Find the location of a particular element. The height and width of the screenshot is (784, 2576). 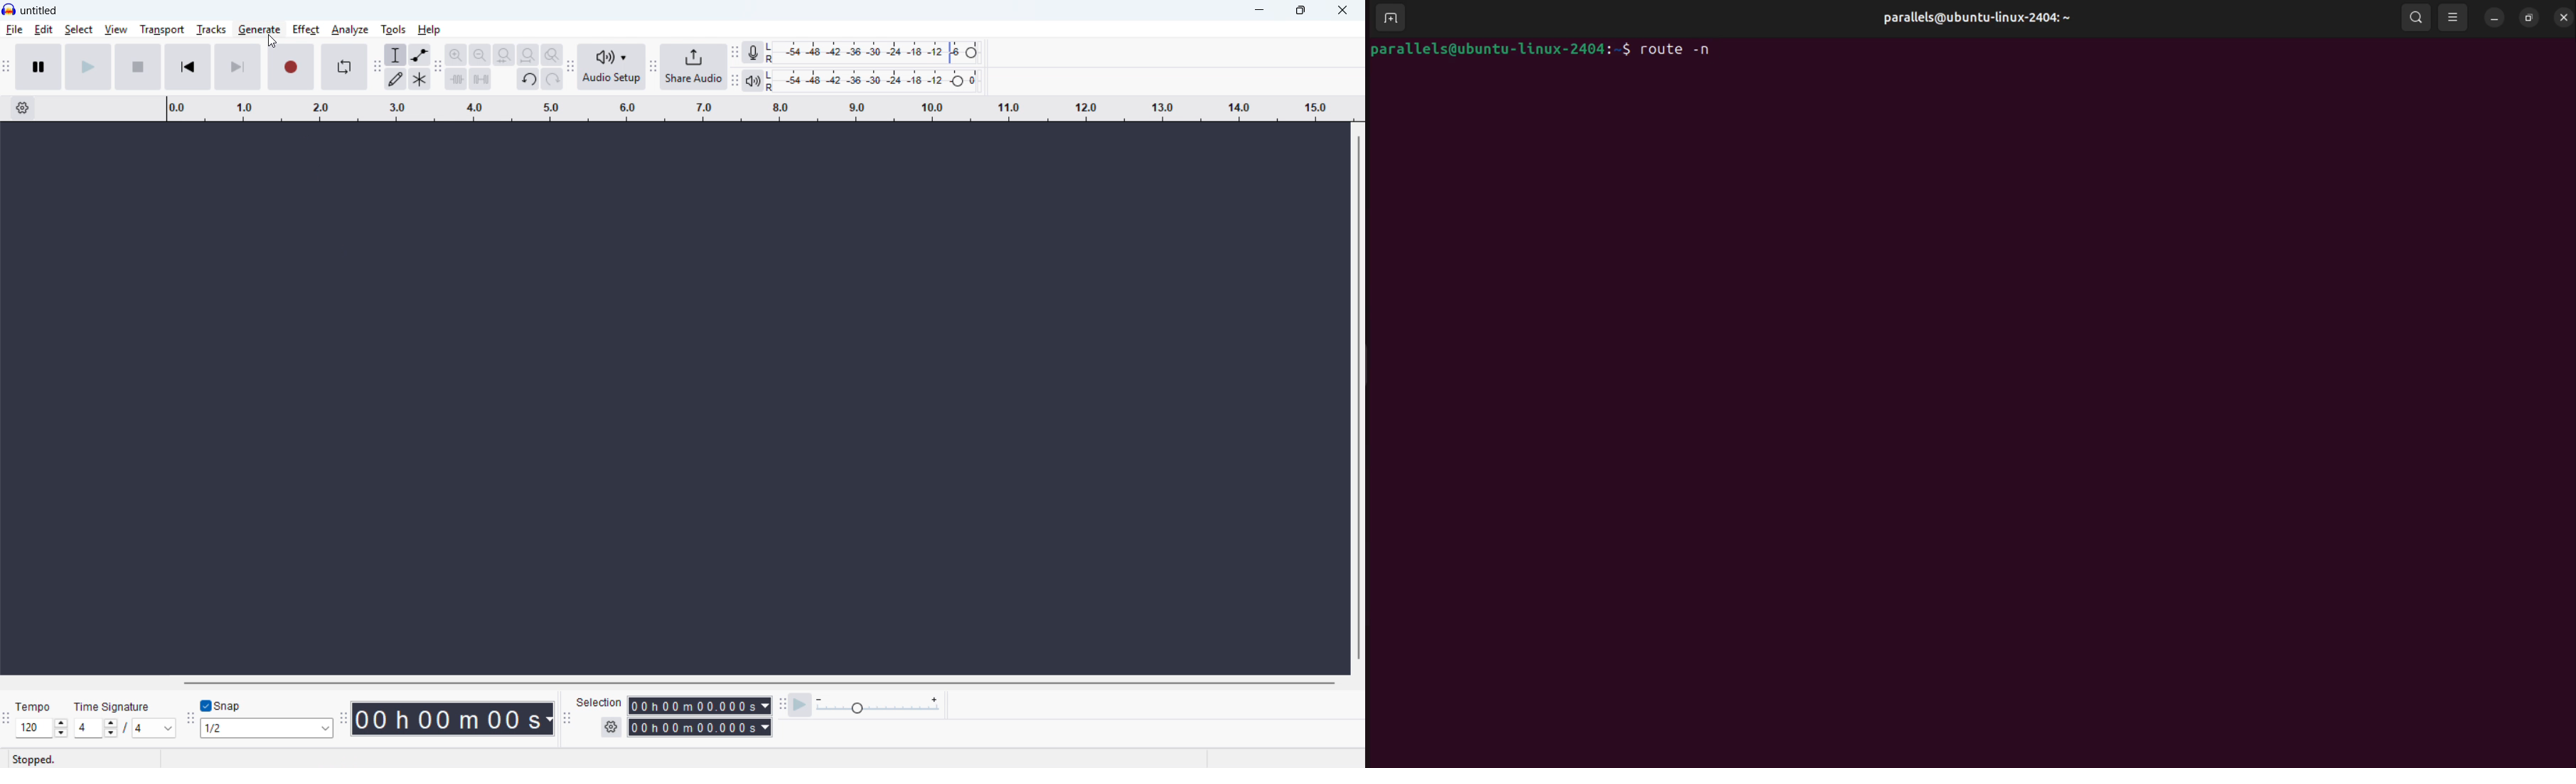

analyse  is located at coordinates (349, 31).